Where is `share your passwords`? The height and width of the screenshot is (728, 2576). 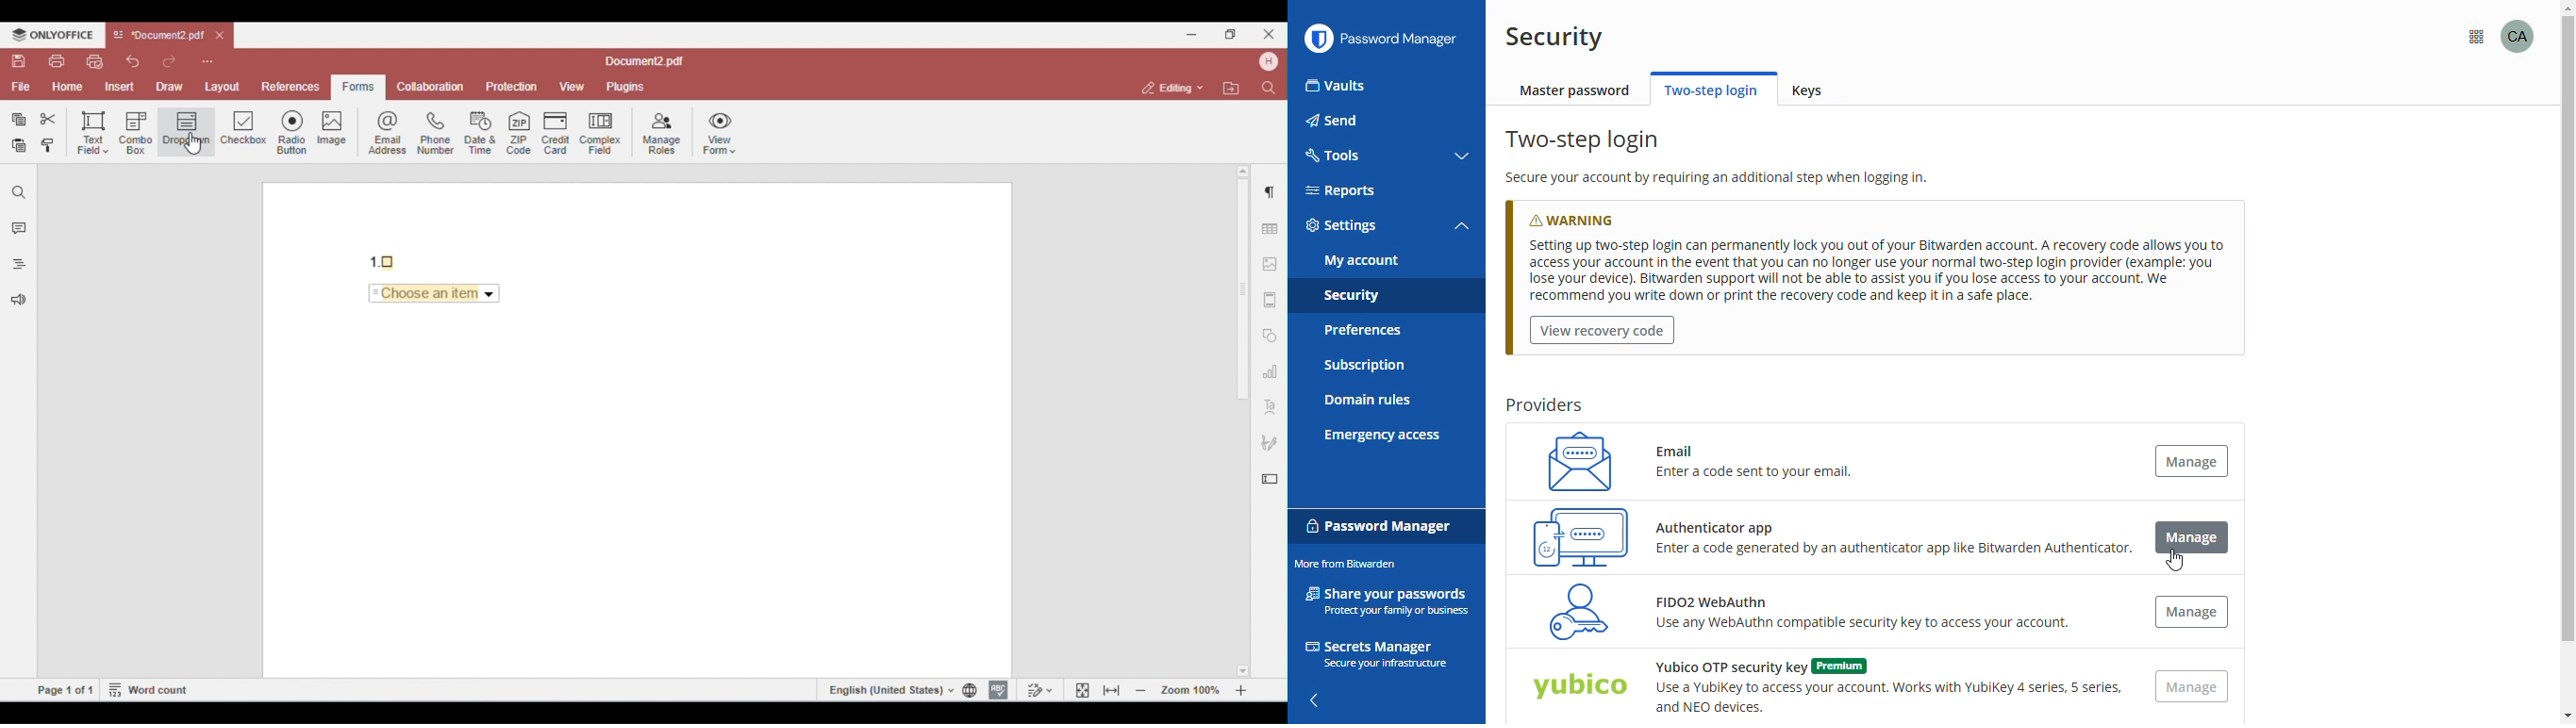 share your passwords is located at coordinates (1389, 600).